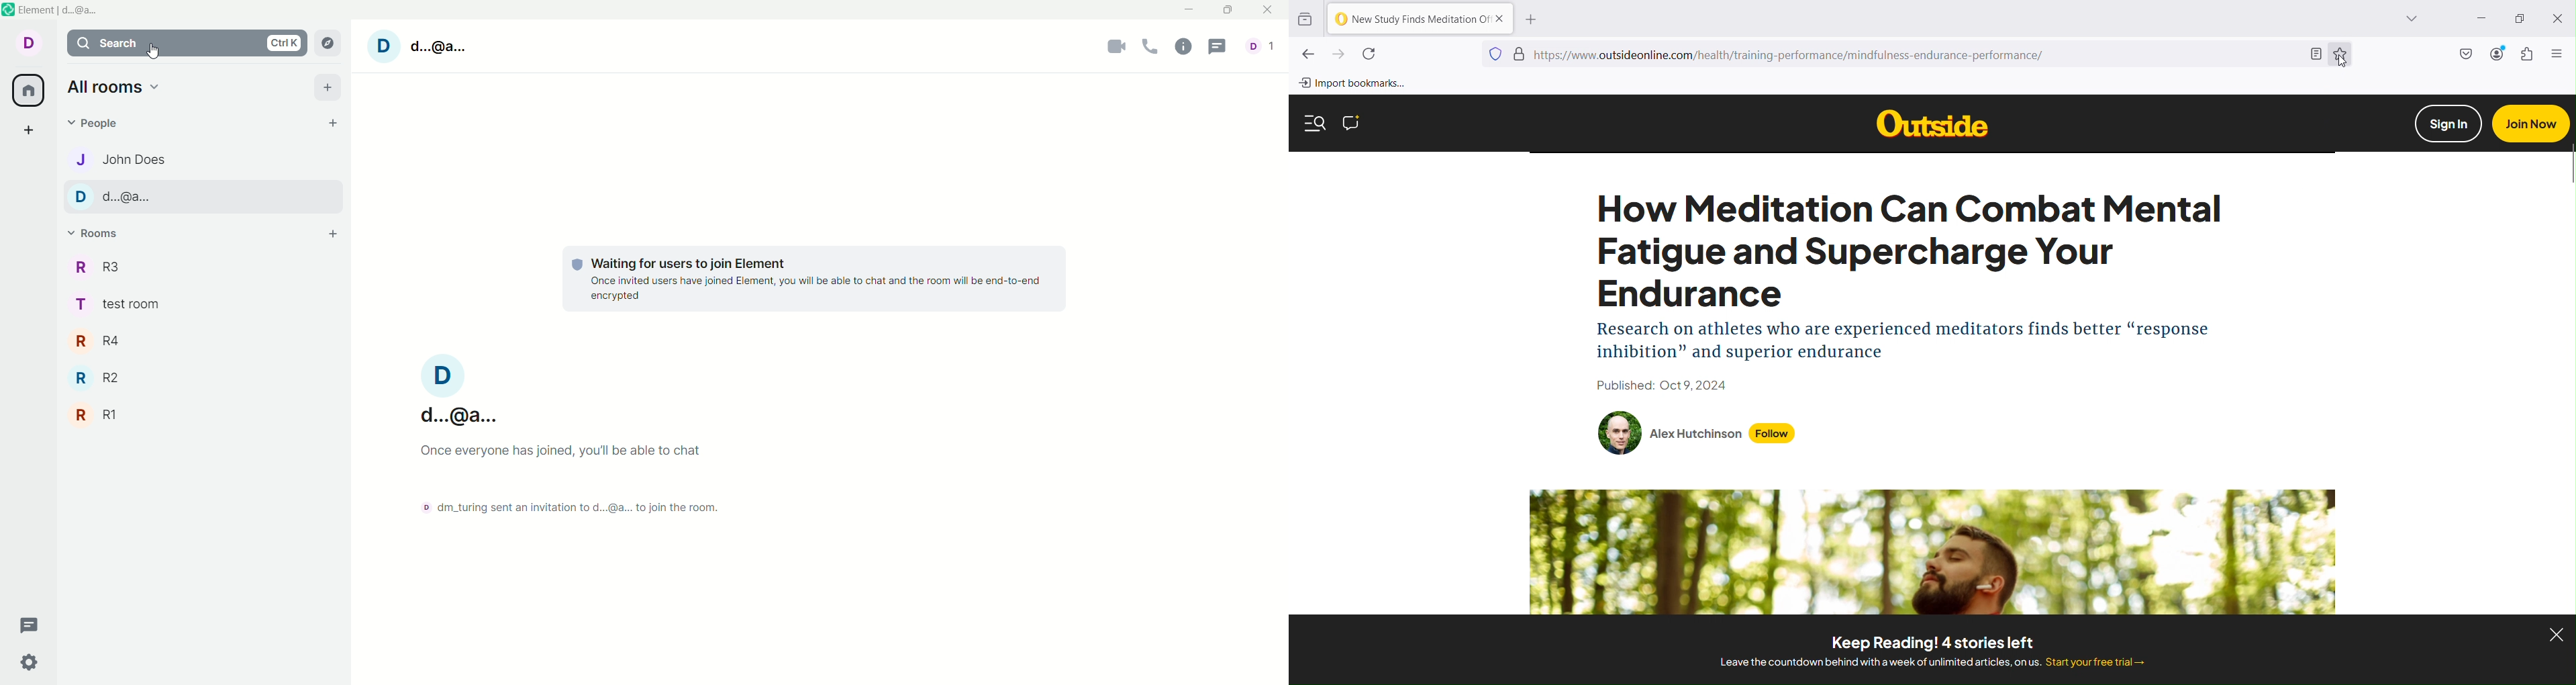 This screenshot has width=2576, height=700. What do you see at coordinates (815, 288) in the screenshot?
I see `Once invited users have joined Element, you will be able to chat and the room will be end-to-end encrypted` at bounding box center [815, 288].